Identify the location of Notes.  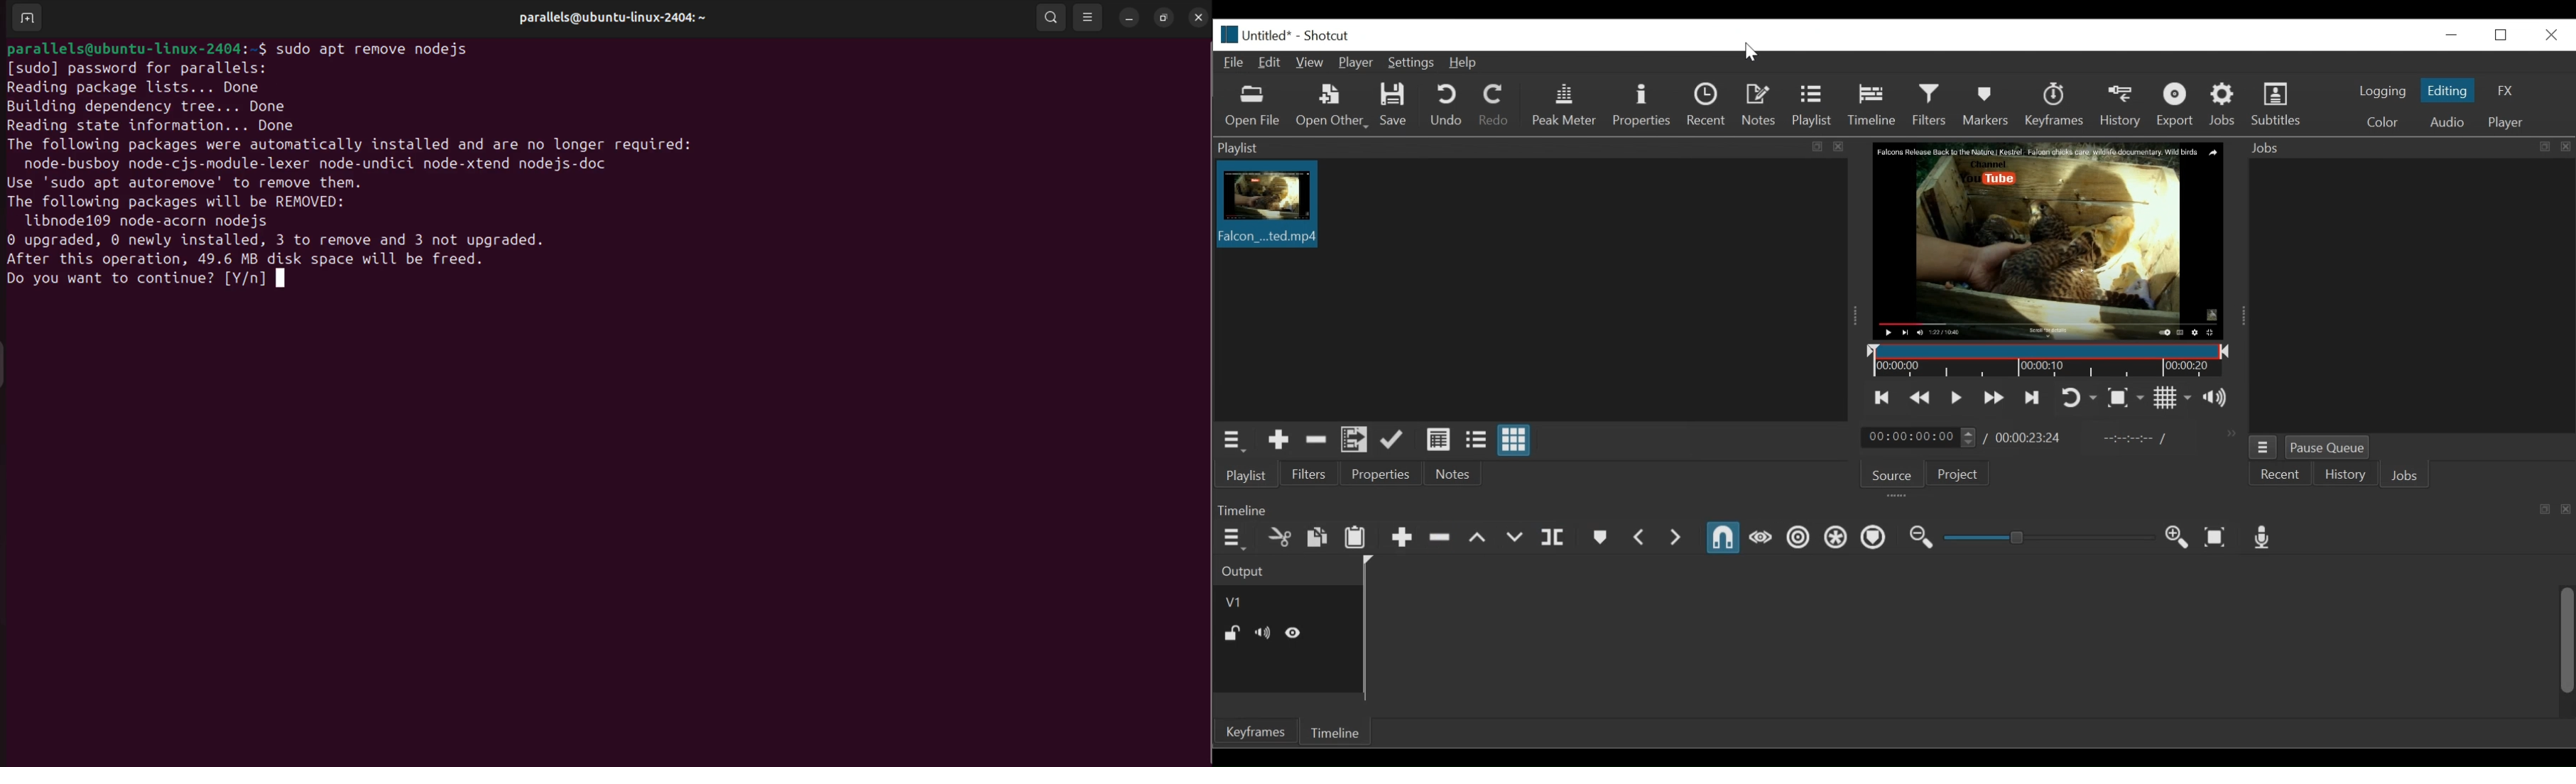
(1759, 104).